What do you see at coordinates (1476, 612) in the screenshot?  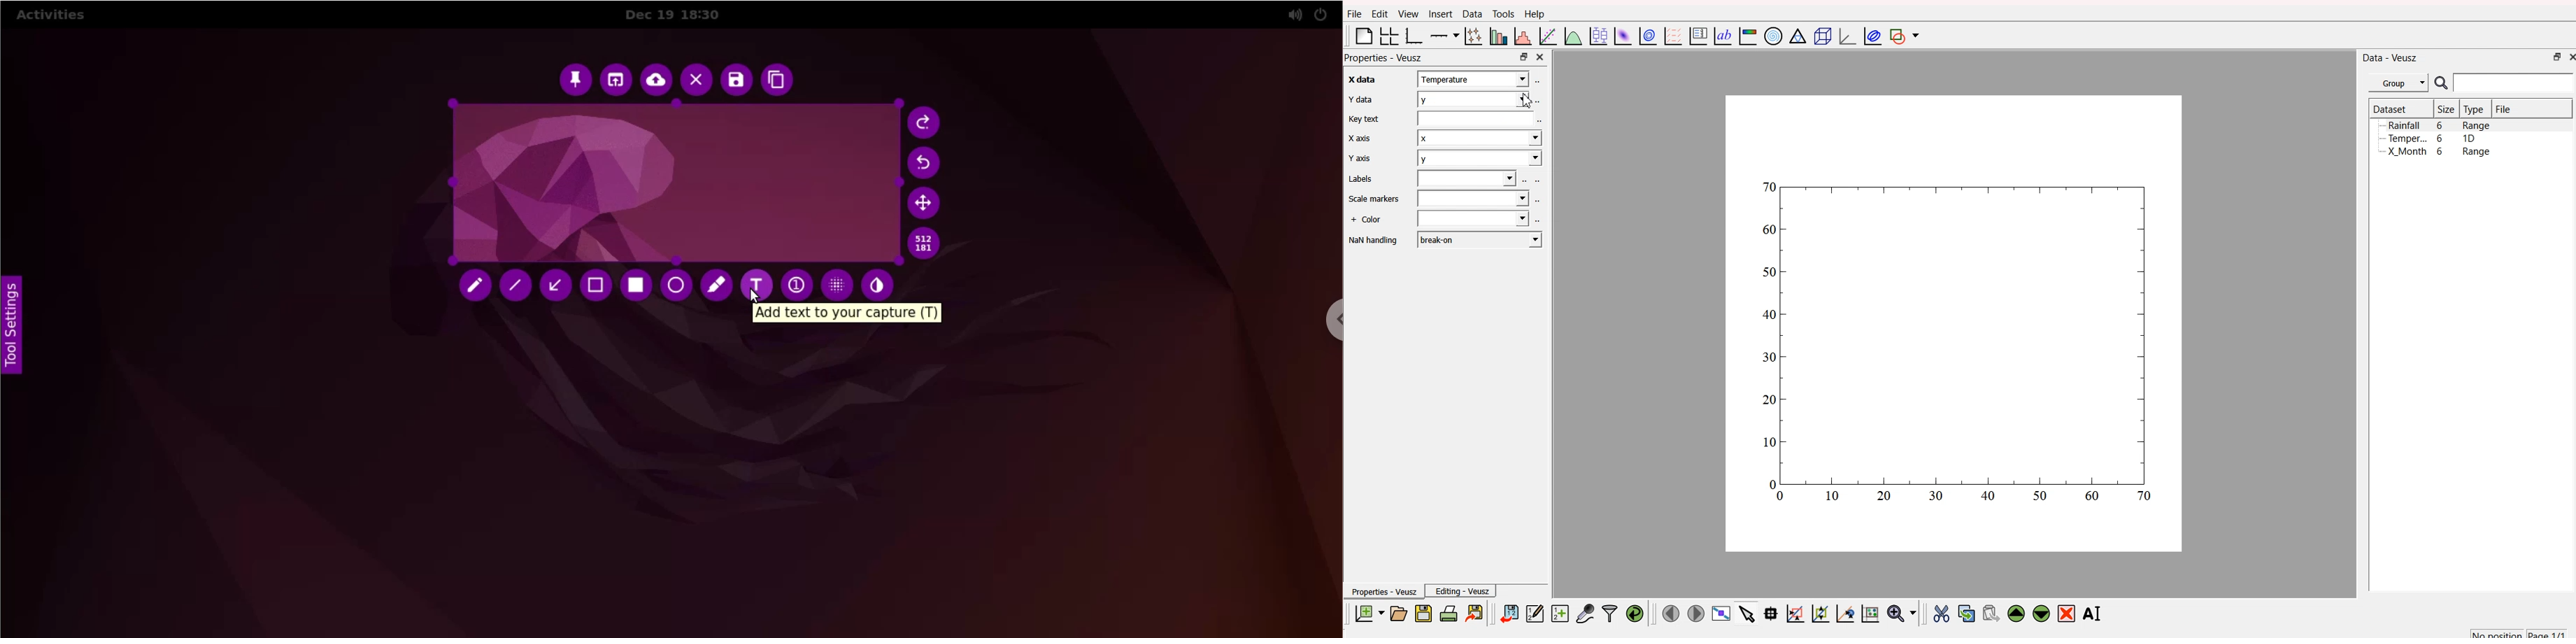 I see `export to graphics format` at bounding box center [1476, 612].